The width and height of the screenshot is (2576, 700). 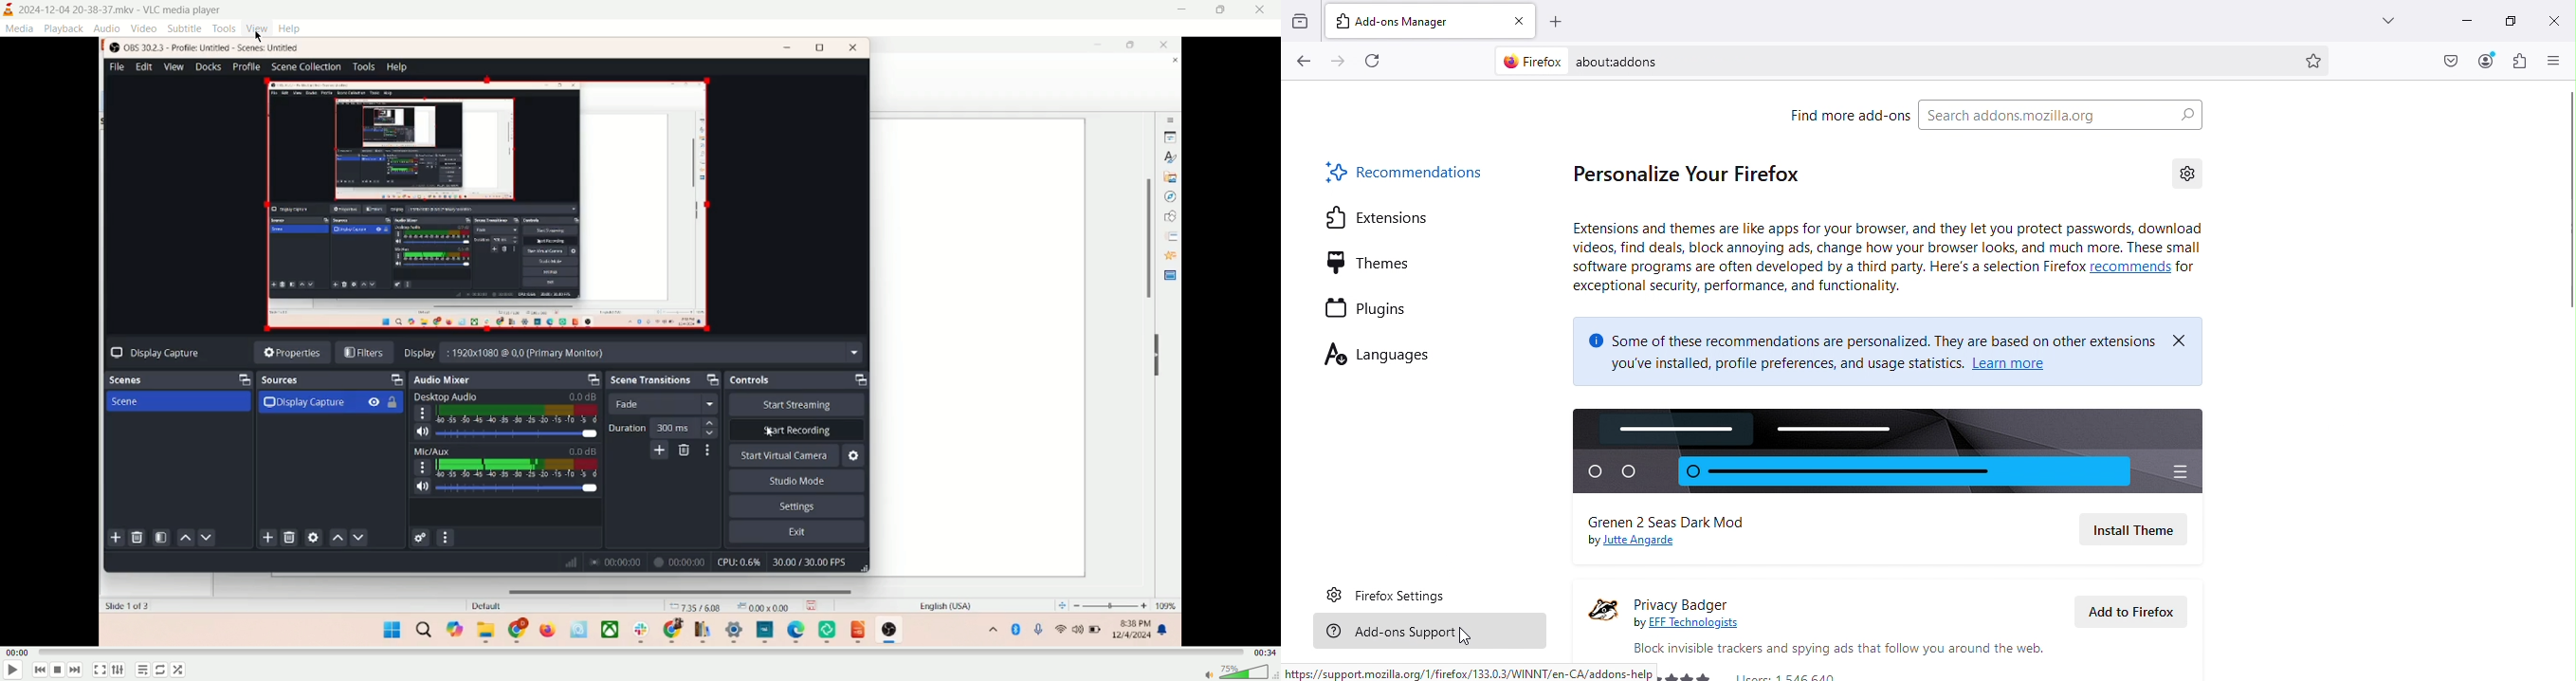 I want to click on Go back one page, so click(x=1306, y=60).